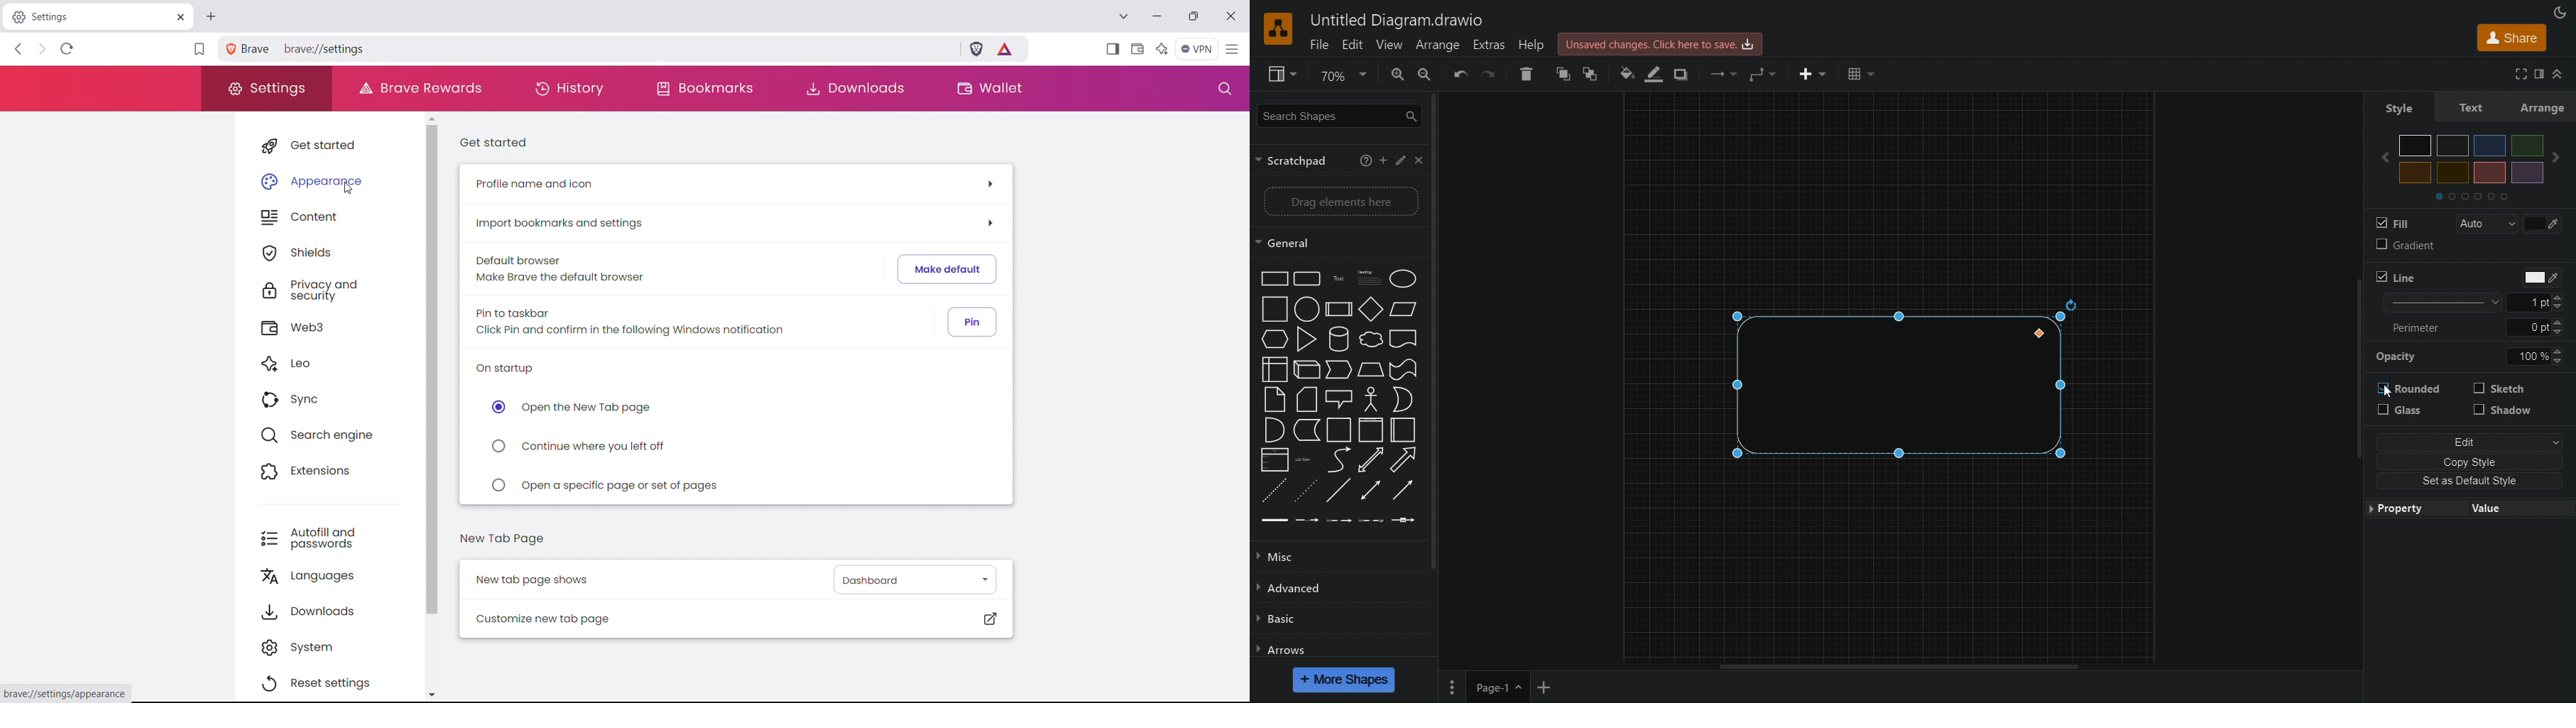 Image resolution: width=2576 pixels, height=728 pixels. What do you see at coordinates (1399, 76) in the screenshot?
I see `Zoom In` at bounding box center [1399, 76].